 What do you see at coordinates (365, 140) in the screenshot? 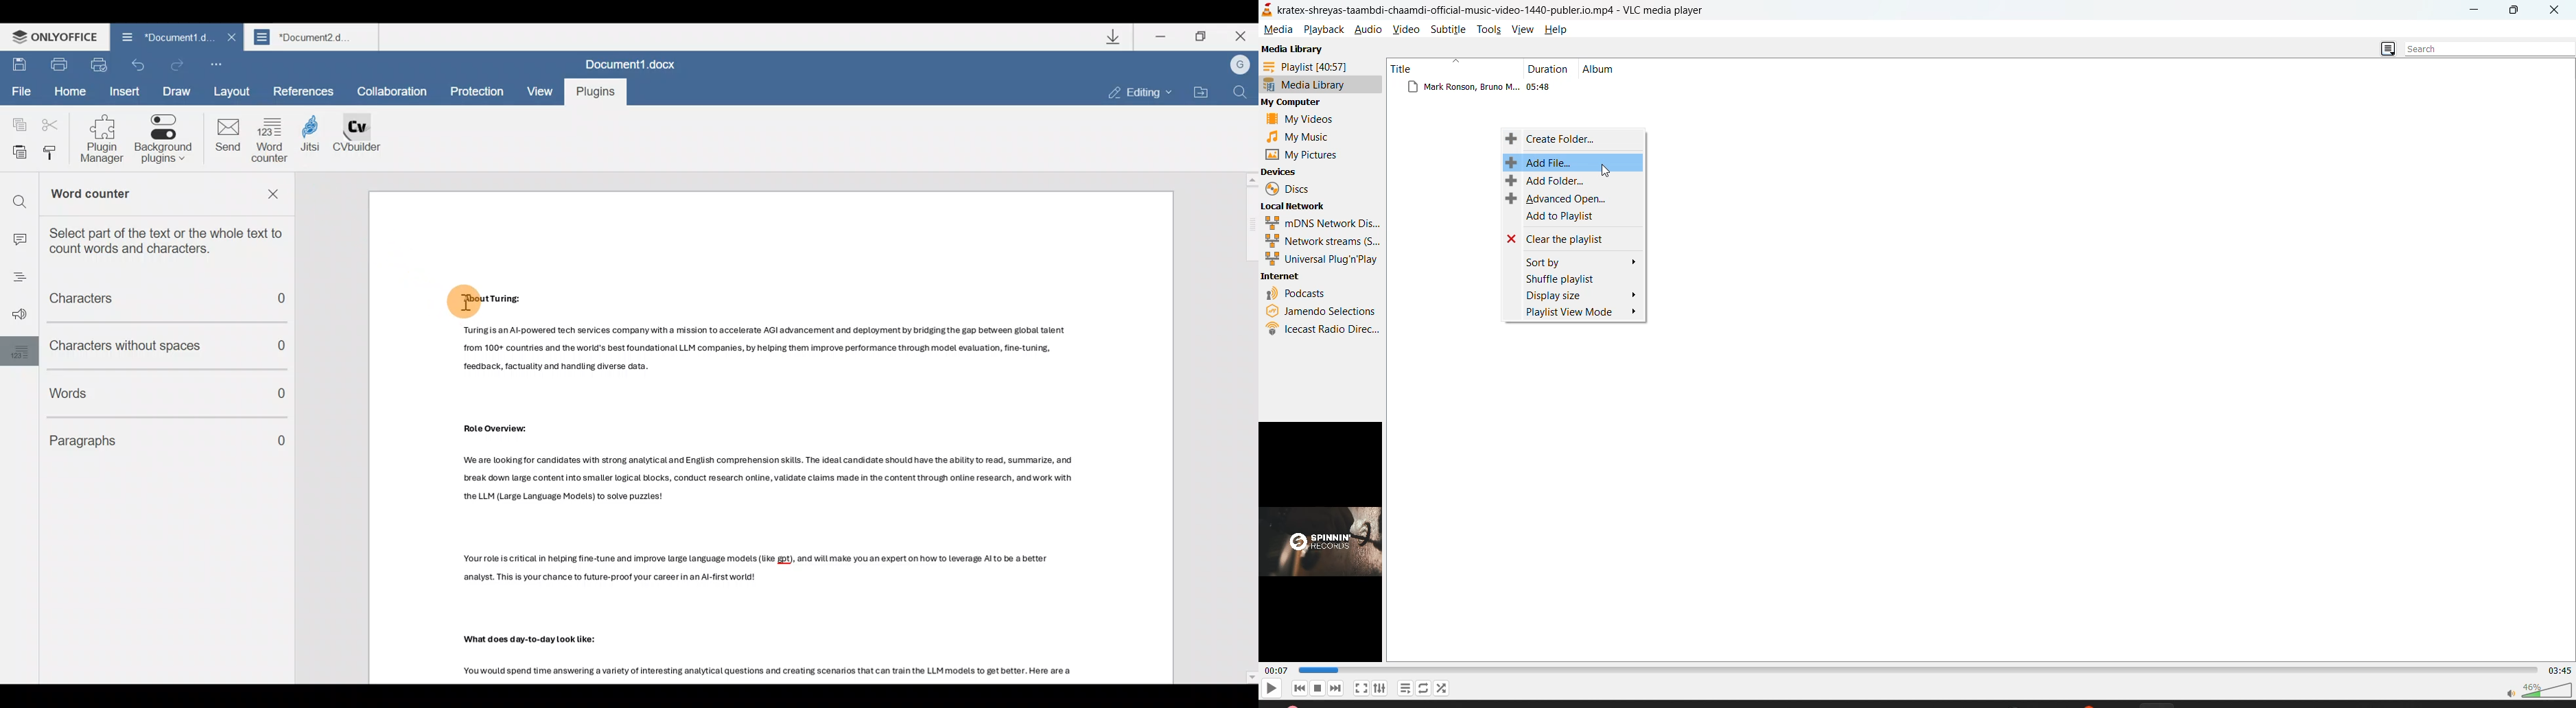
I see `CV builder` at bounding box center [365, 140].